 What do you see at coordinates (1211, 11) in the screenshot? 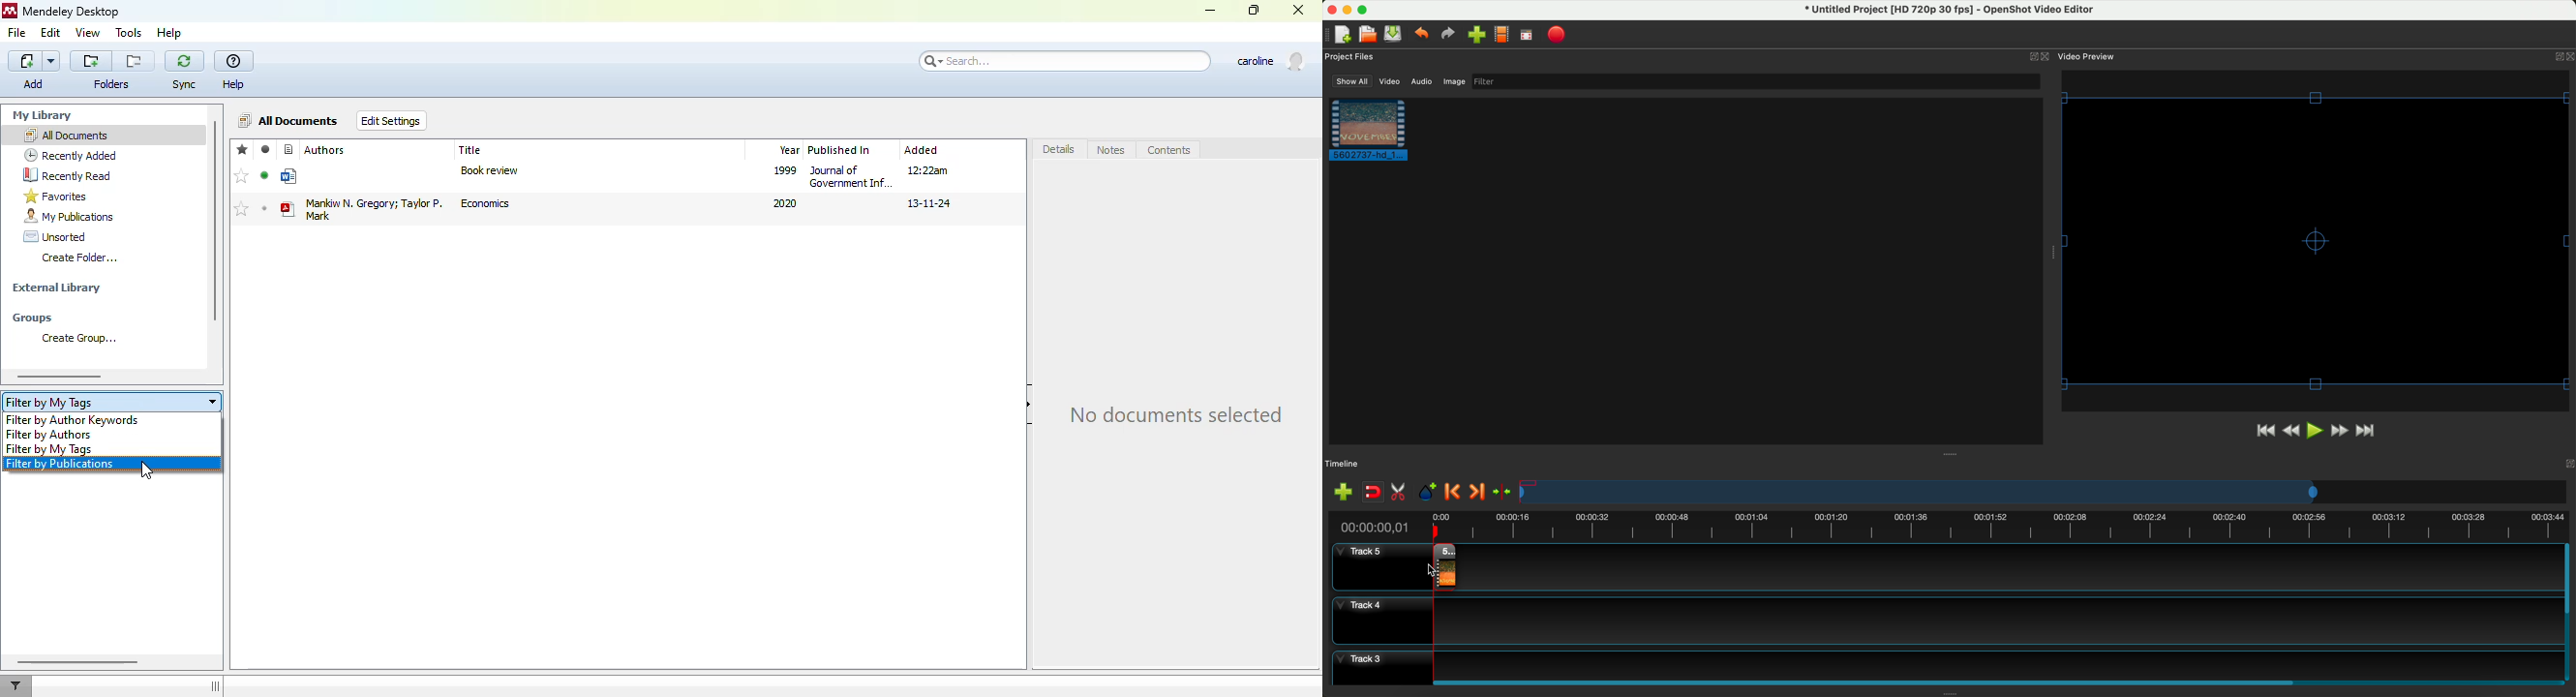
I see `minimize` at bounding box center [1211, 11].